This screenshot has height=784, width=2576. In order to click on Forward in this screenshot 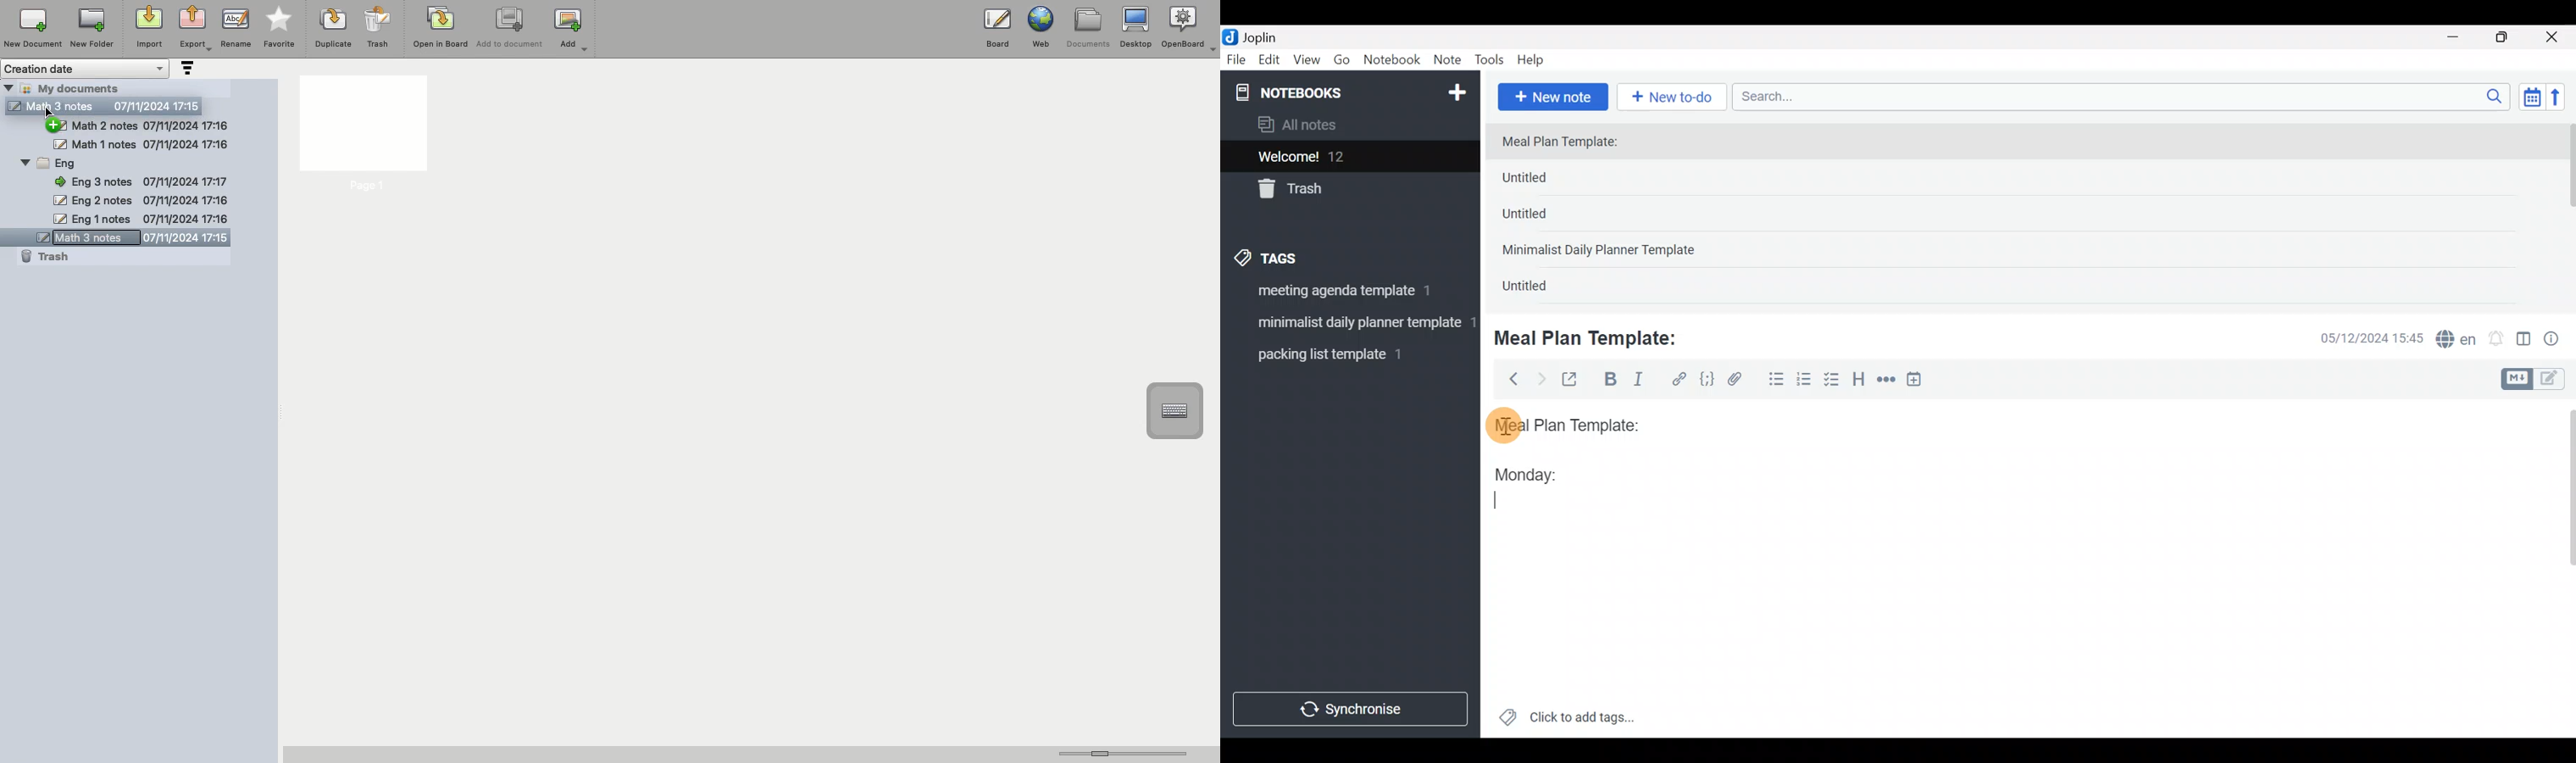, I will do `click(1541, 379)`.